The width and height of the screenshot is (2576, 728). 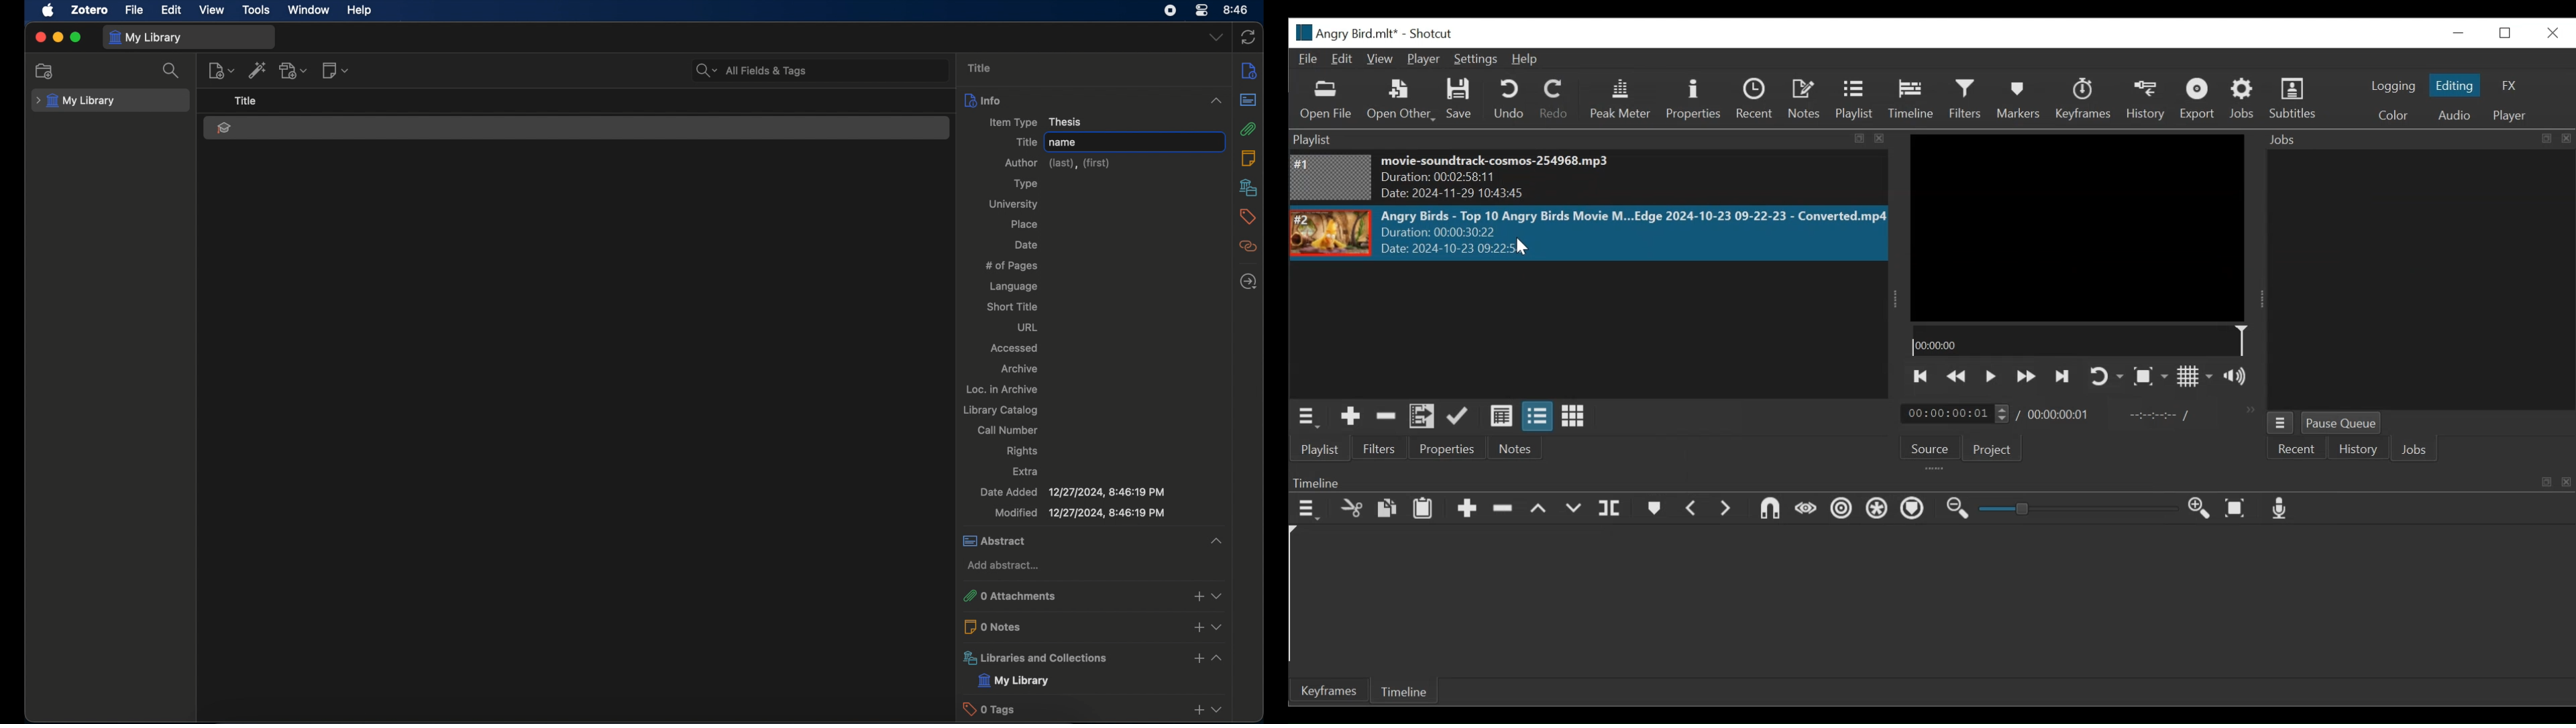 What do you see at coordinates (2062, 227) in the screenshot?
I see `Media Viewer` at bounding box center [2062, 227].